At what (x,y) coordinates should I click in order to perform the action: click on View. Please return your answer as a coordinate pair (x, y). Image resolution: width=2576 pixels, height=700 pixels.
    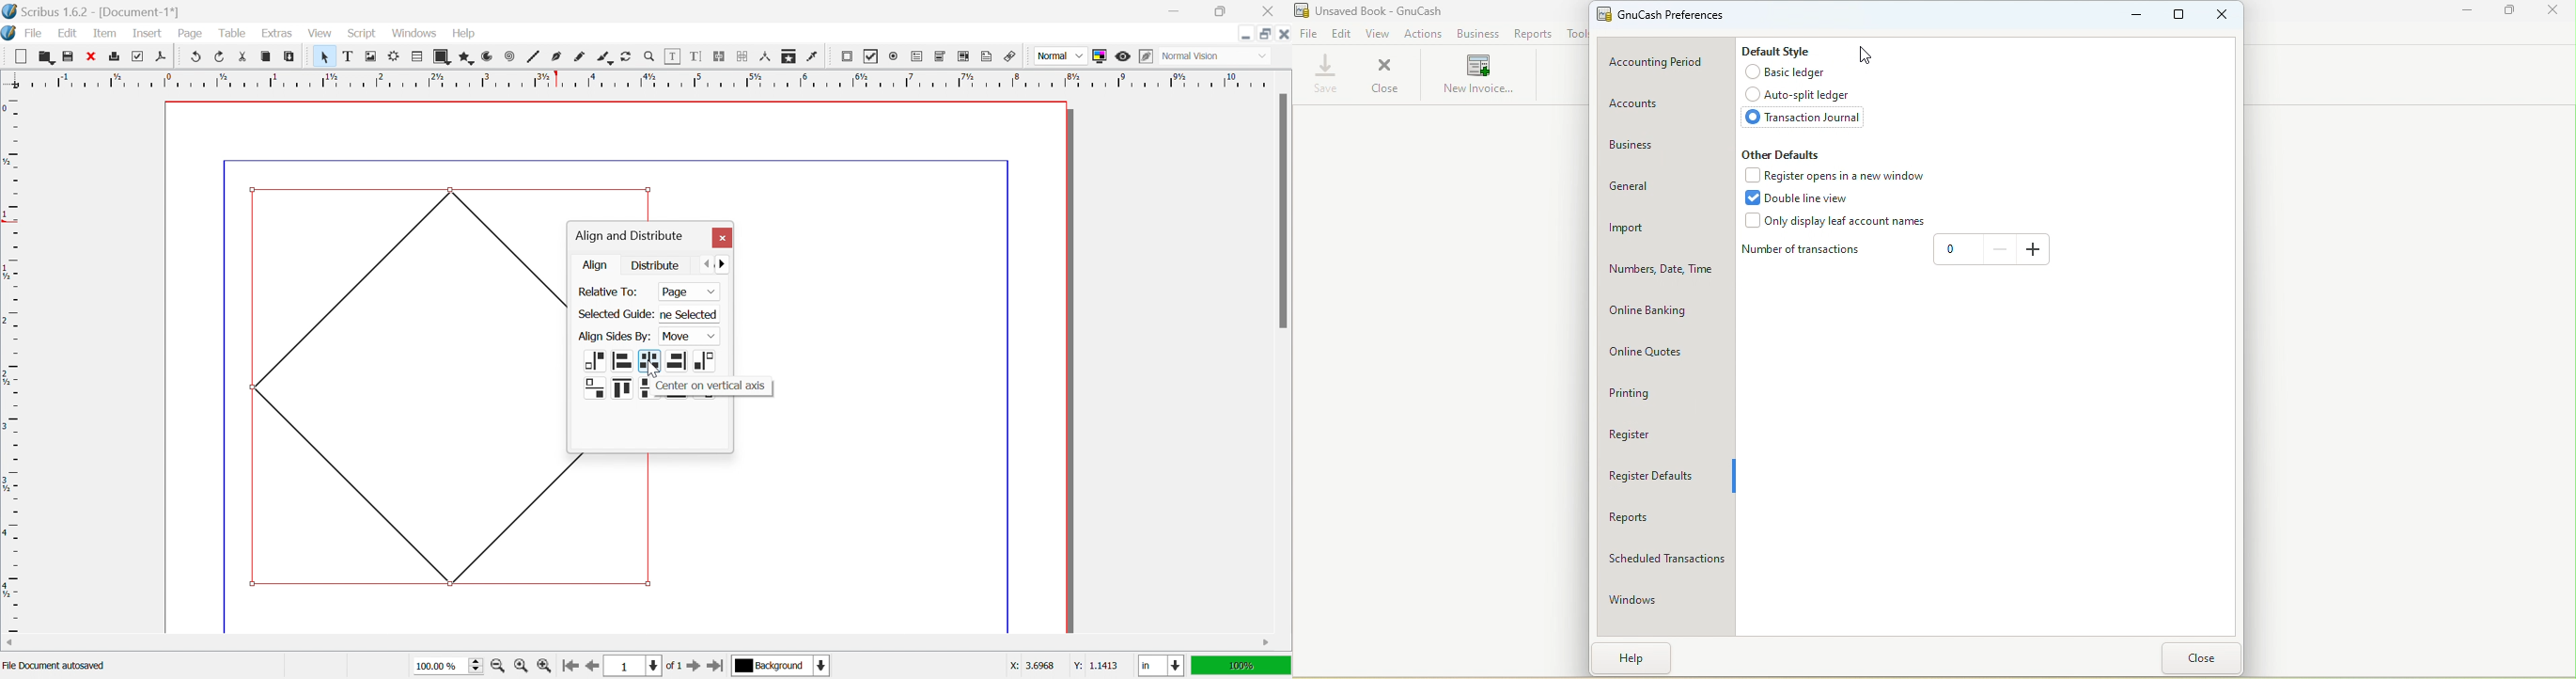
    Looking at the image, I should click on (320, 33).